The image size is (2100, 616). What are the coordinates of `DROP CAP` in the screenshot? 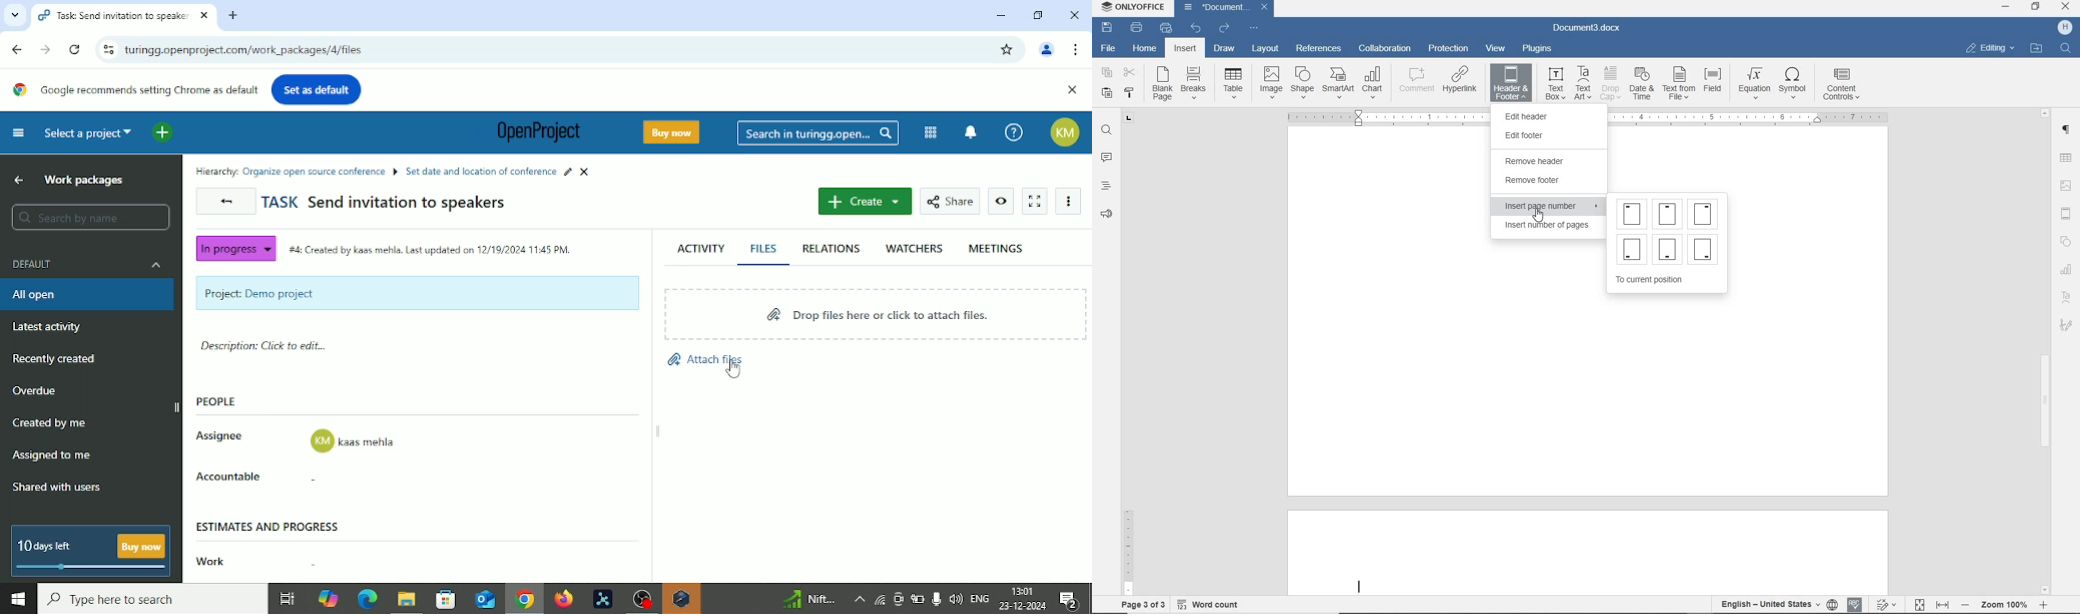 It's located at (1611, 84).